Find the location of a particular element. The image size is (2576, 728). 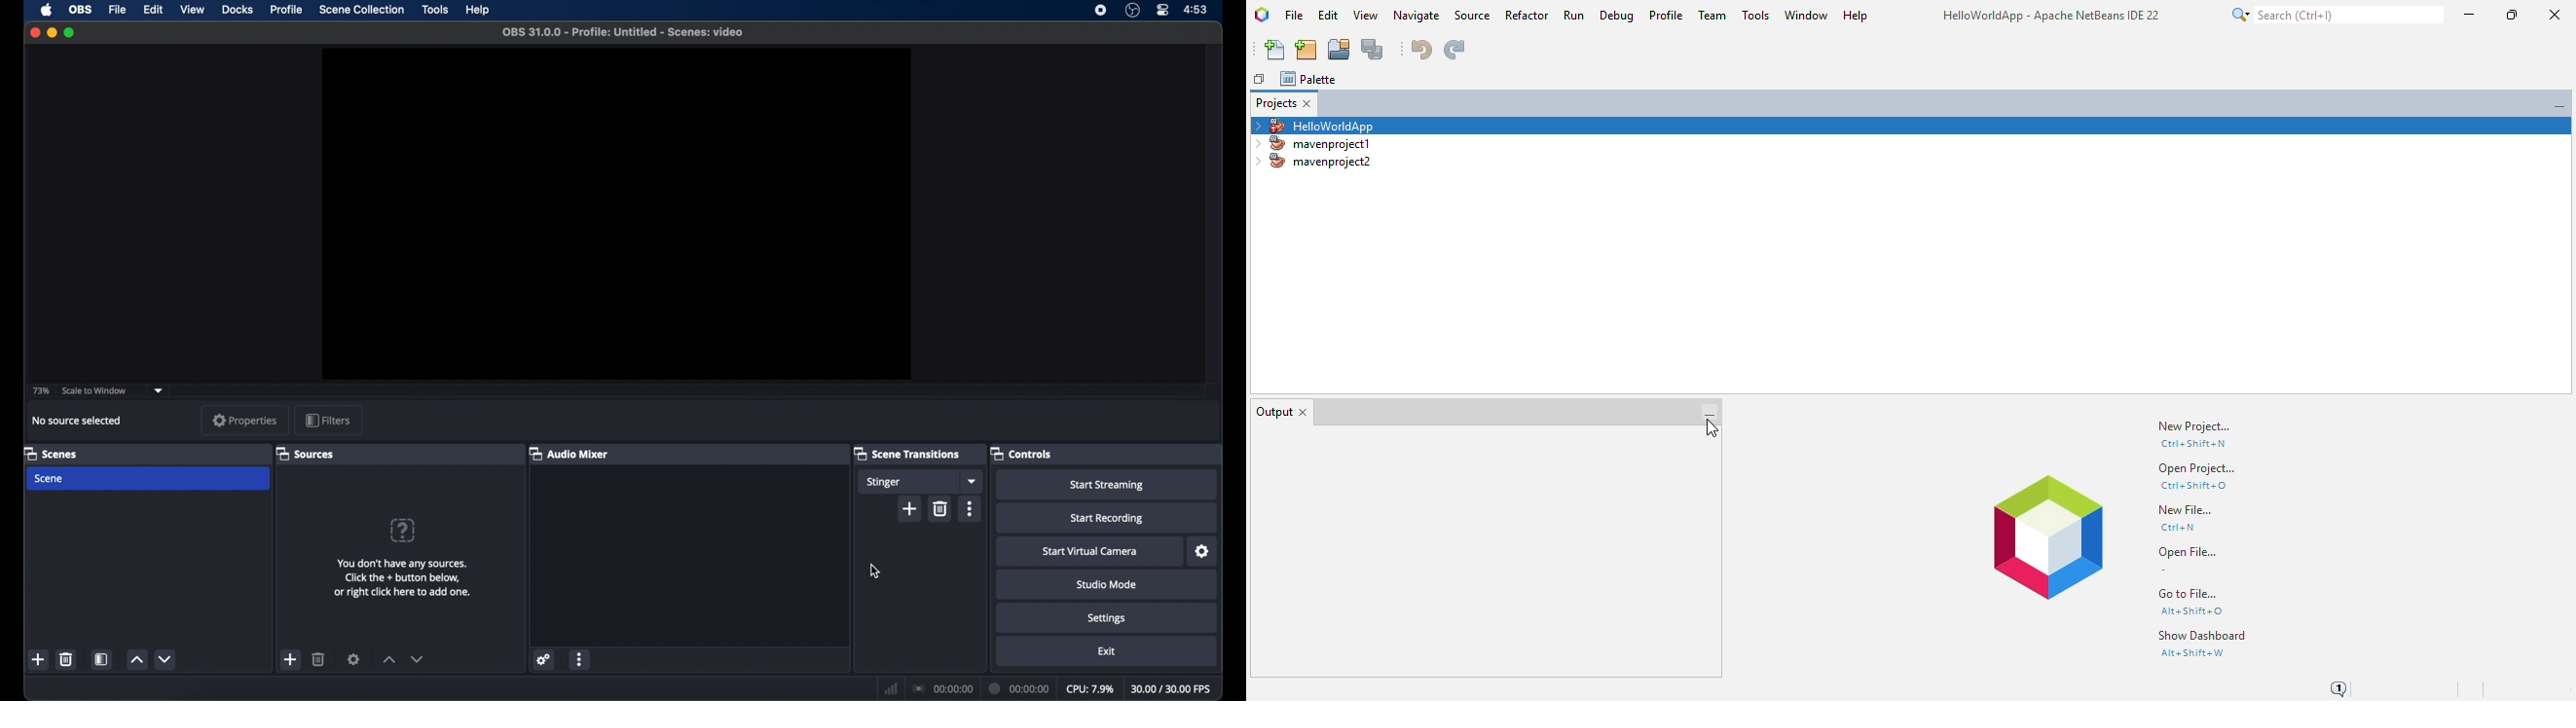

obs is located at coordinates (81, 9).